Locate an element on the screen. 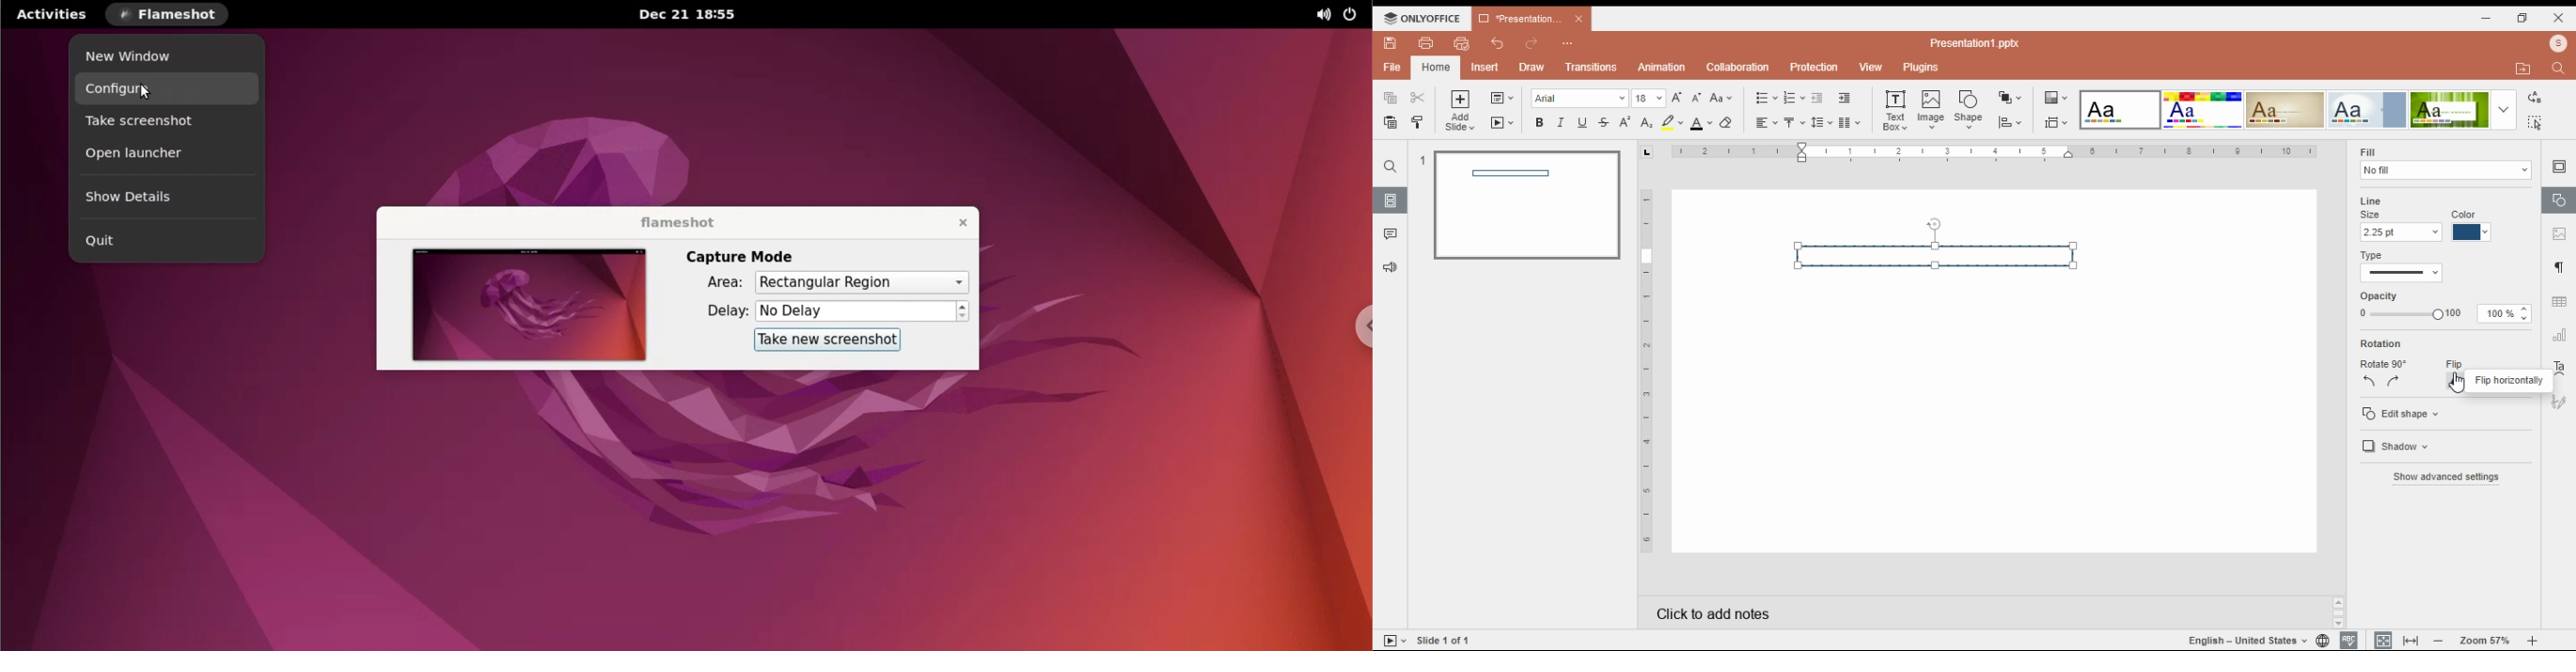 The height and width of the screenshot is (672, 2576). subscript is located at coordinates (1646, 123).